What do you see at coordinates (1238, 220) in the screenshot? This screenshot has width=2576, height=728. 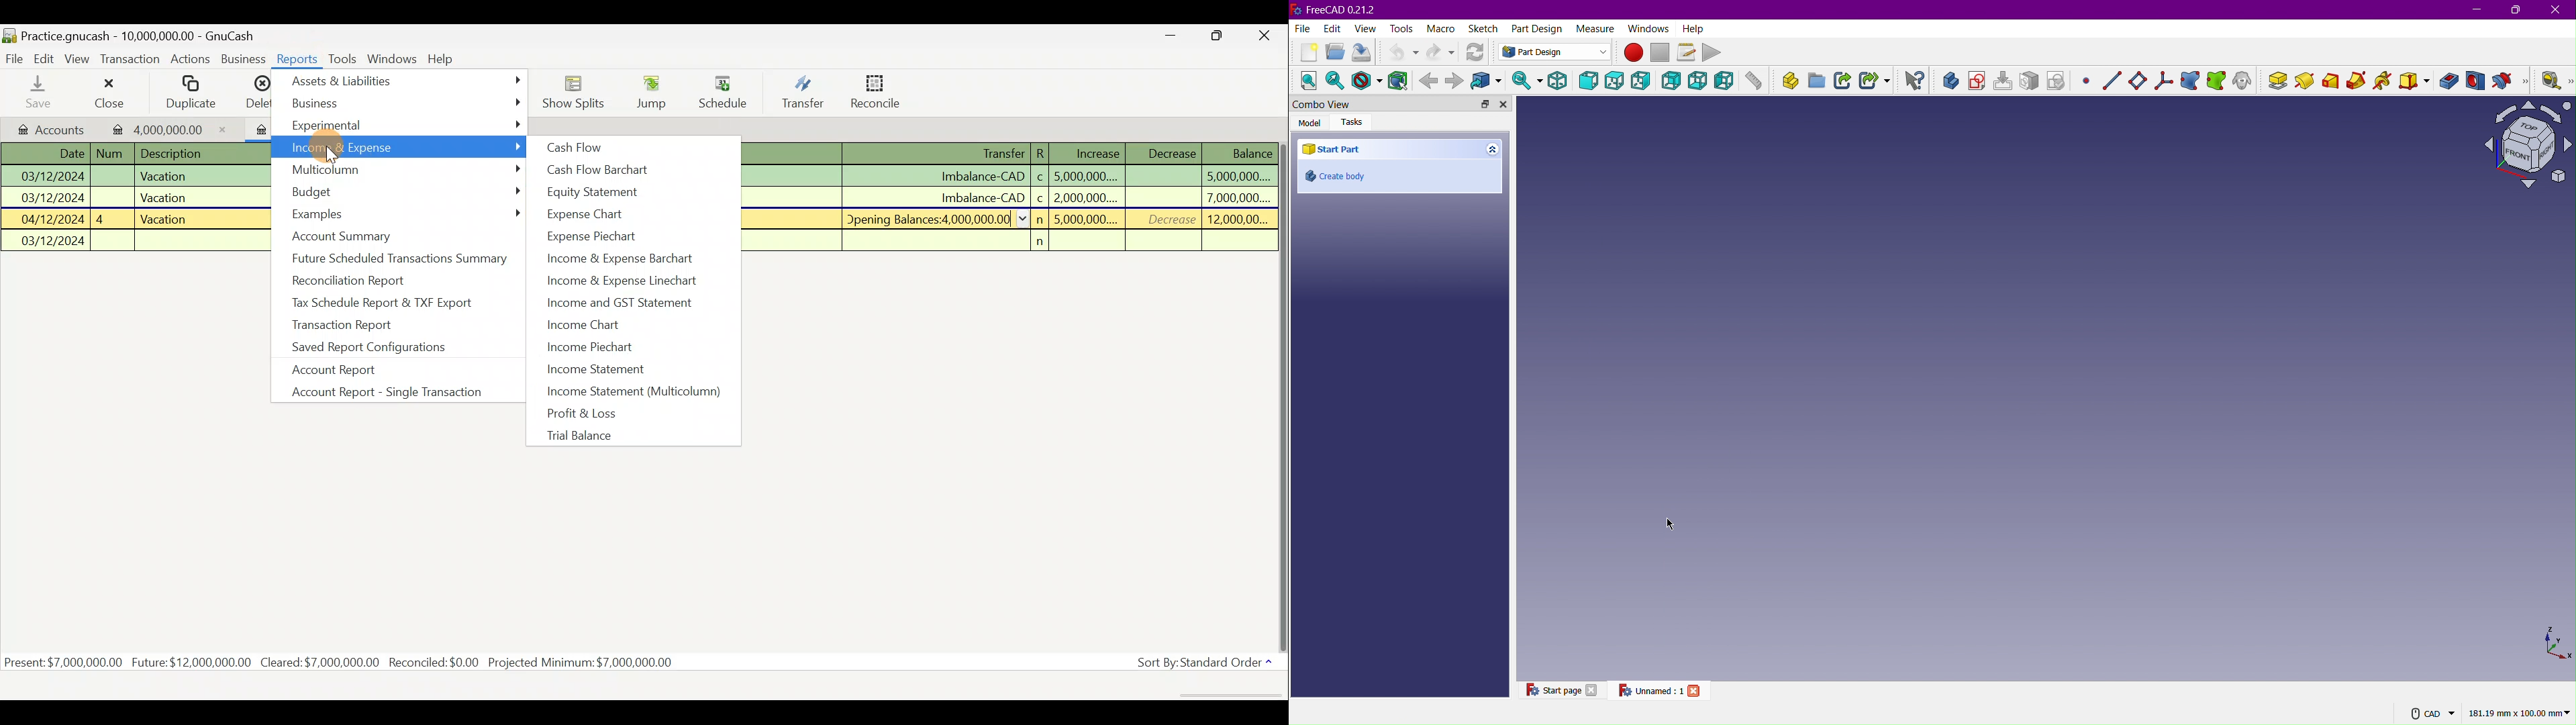 I see `12,000,00...` at bounding box center [1238, 220].